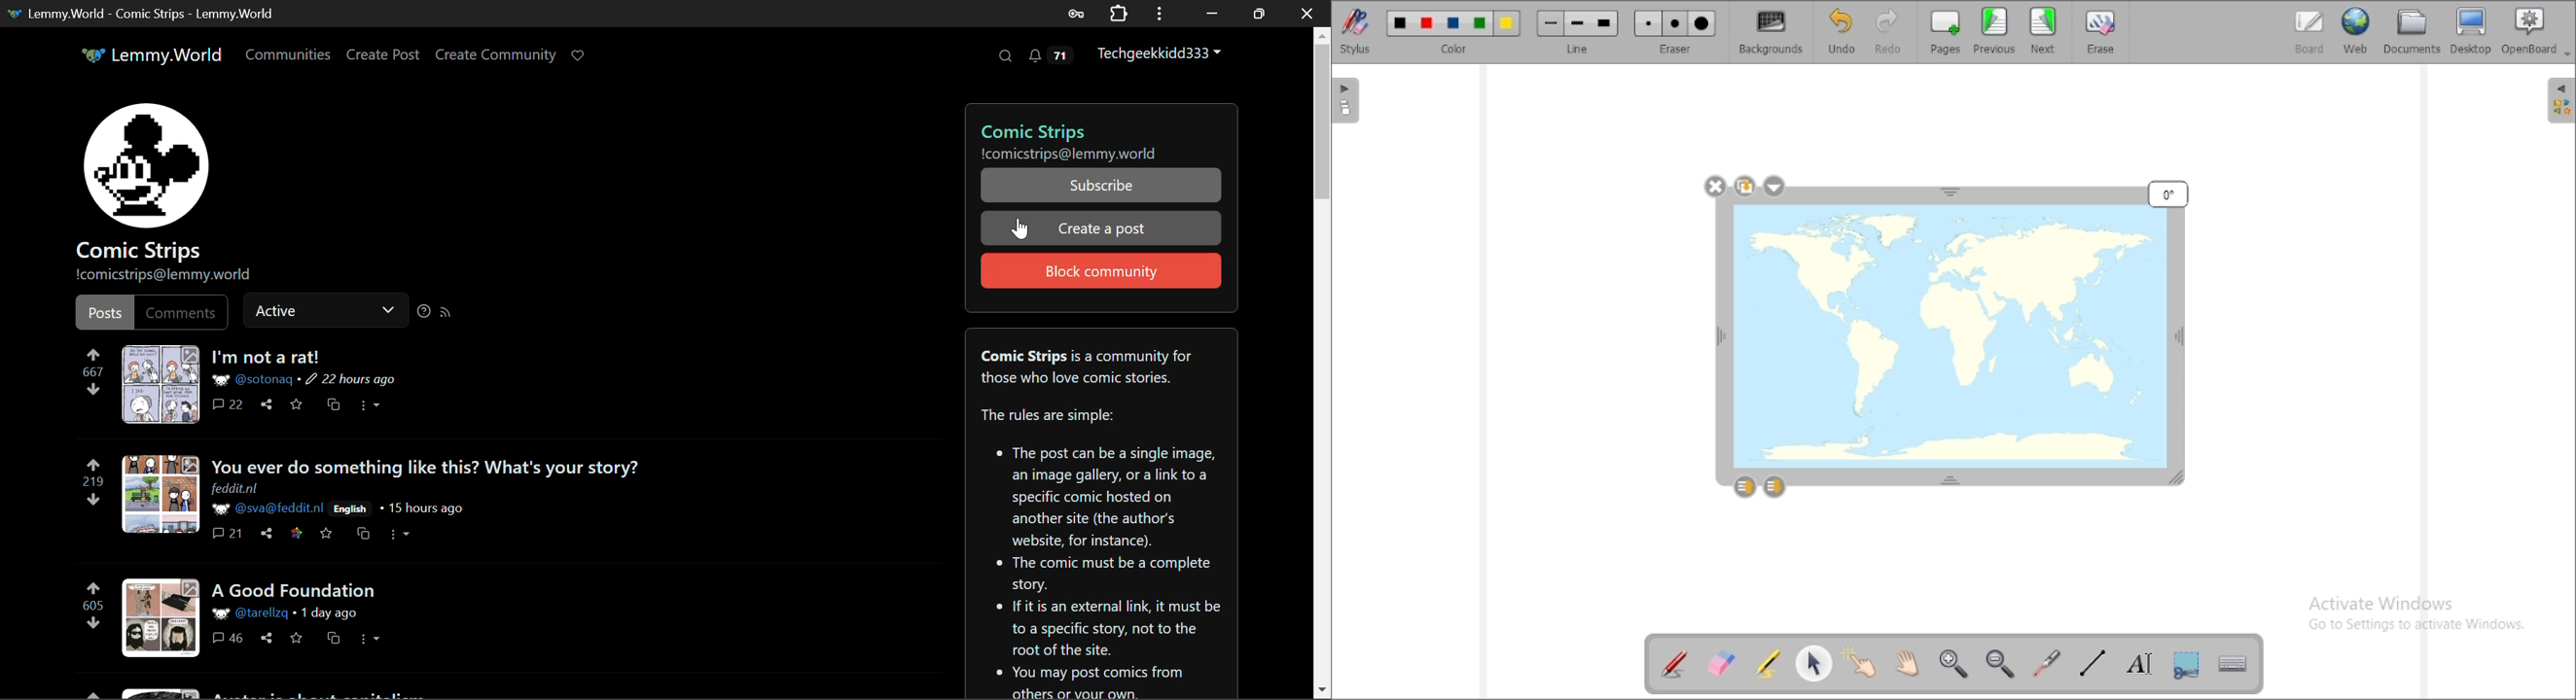 The image size is (2576, 700). I want to click on Cursor Position, so click(1020, 228).